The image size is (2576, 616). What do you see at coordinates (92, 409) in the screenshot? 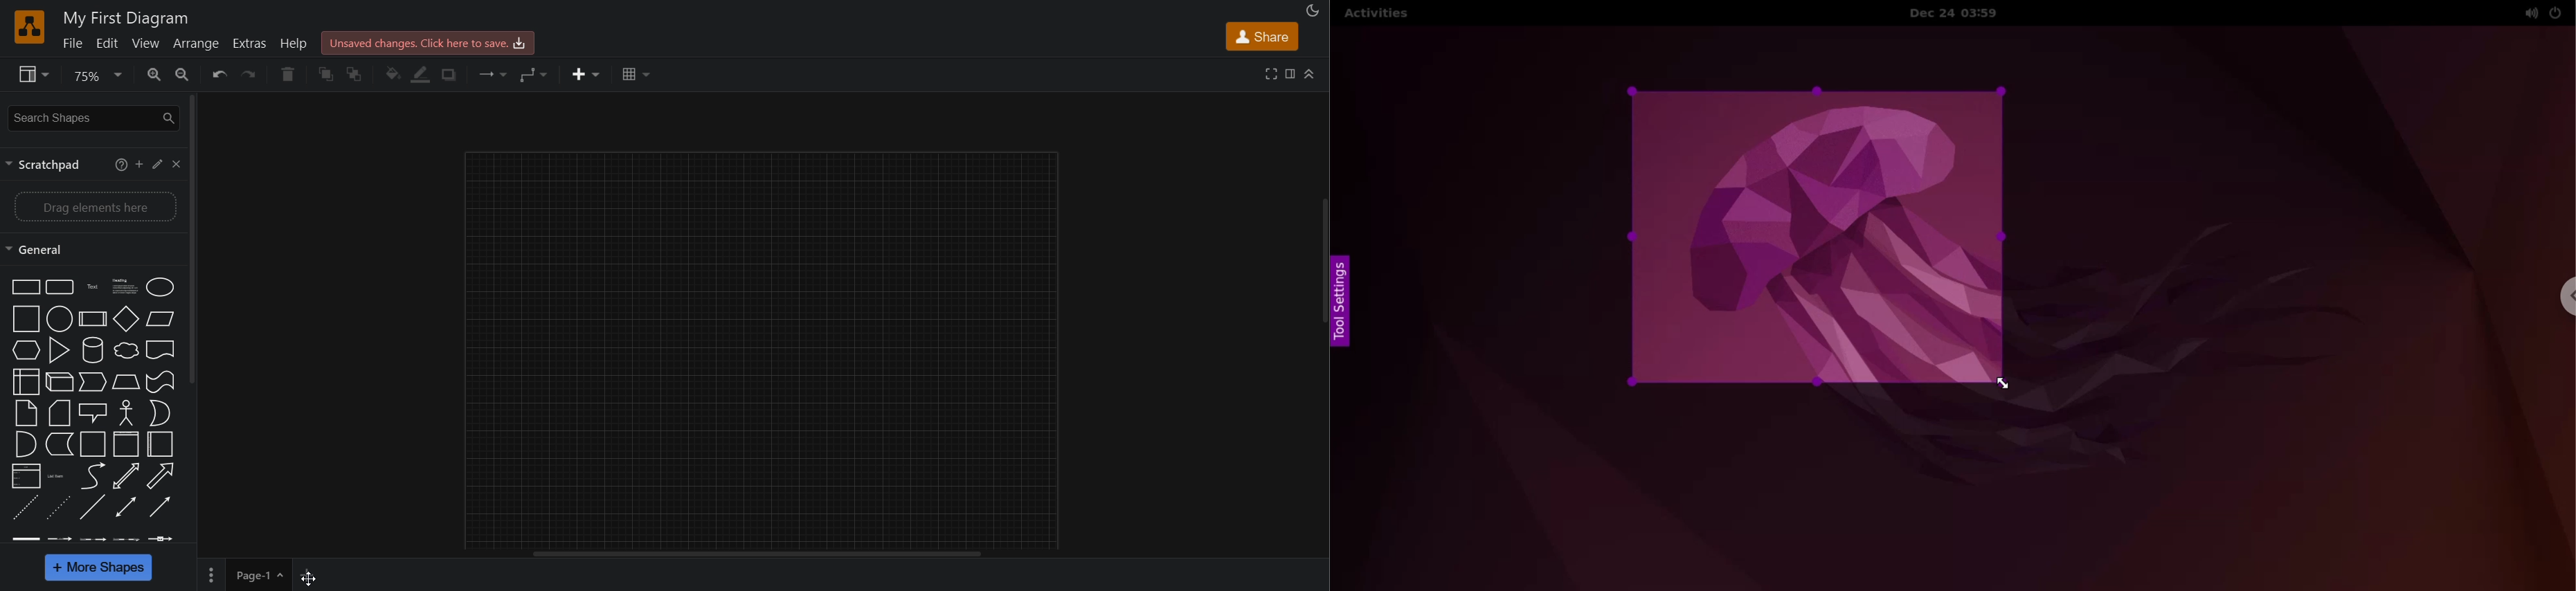
I see `shapes` at bounding box center [92, 409].